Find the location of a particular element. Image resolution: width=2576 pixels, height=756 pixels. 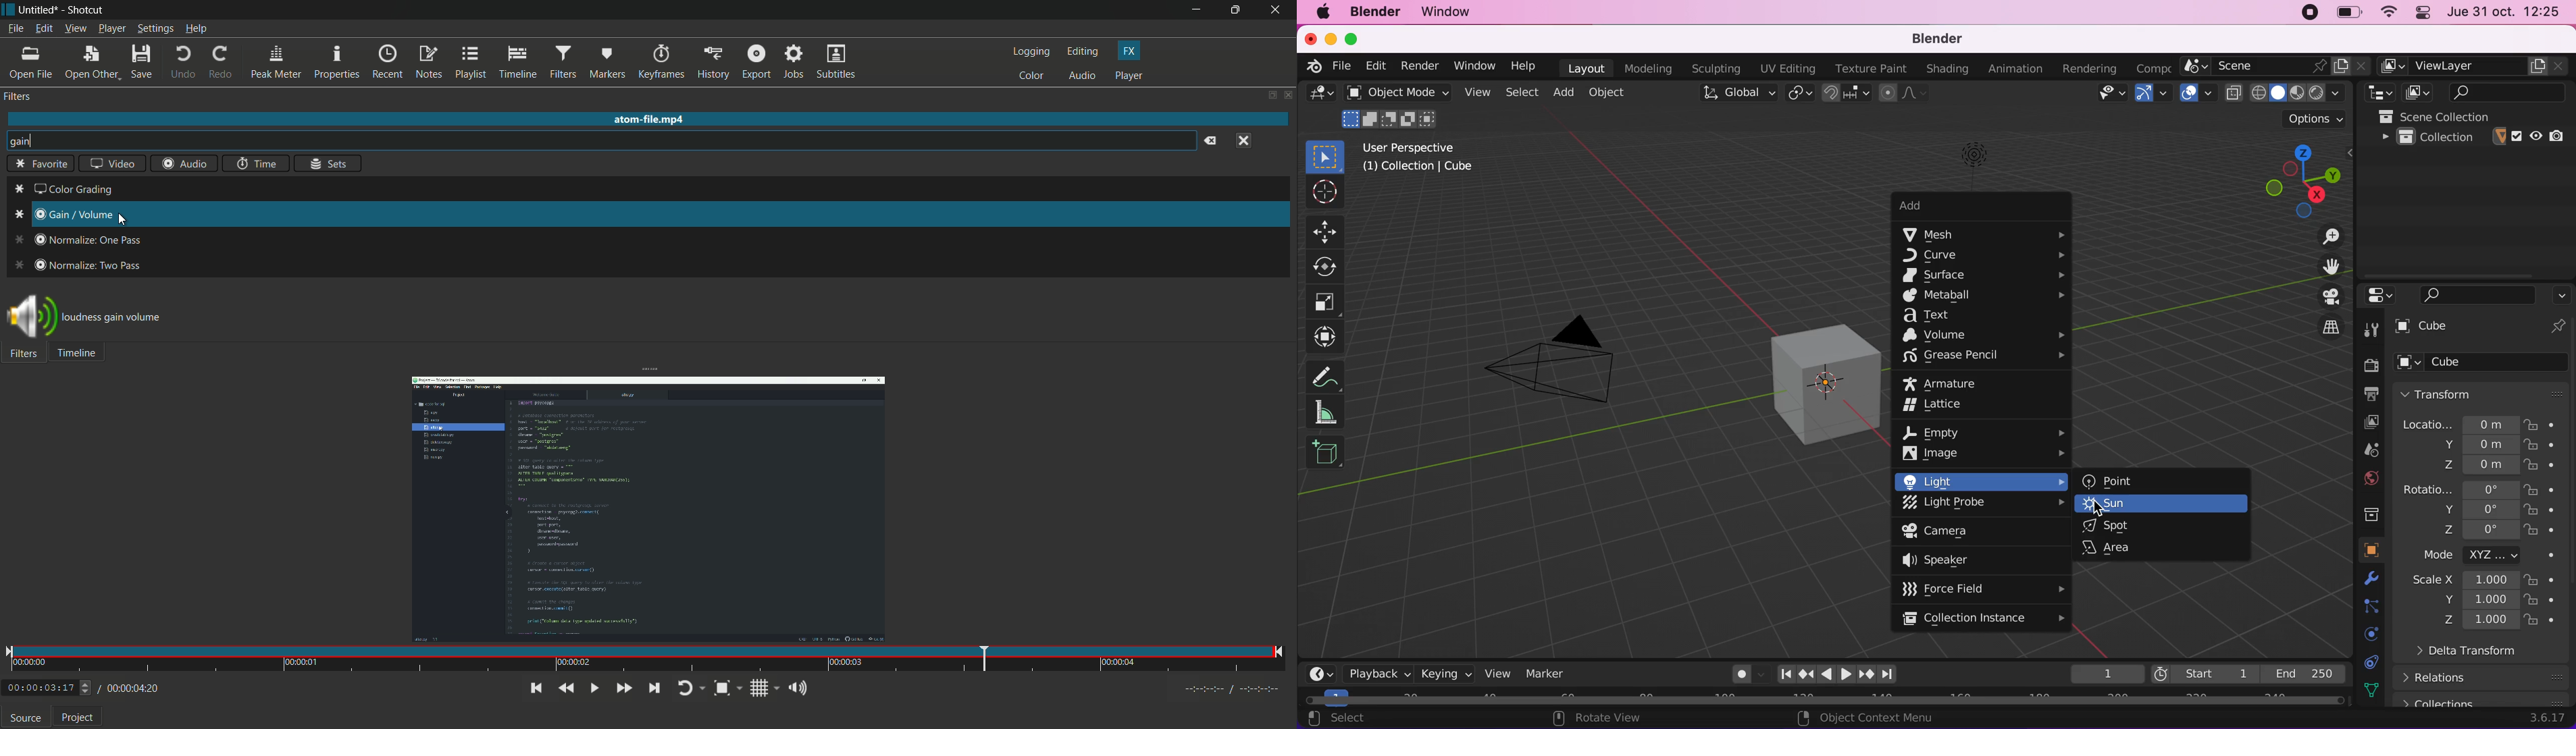

audio is located at coordinates (184, 163).